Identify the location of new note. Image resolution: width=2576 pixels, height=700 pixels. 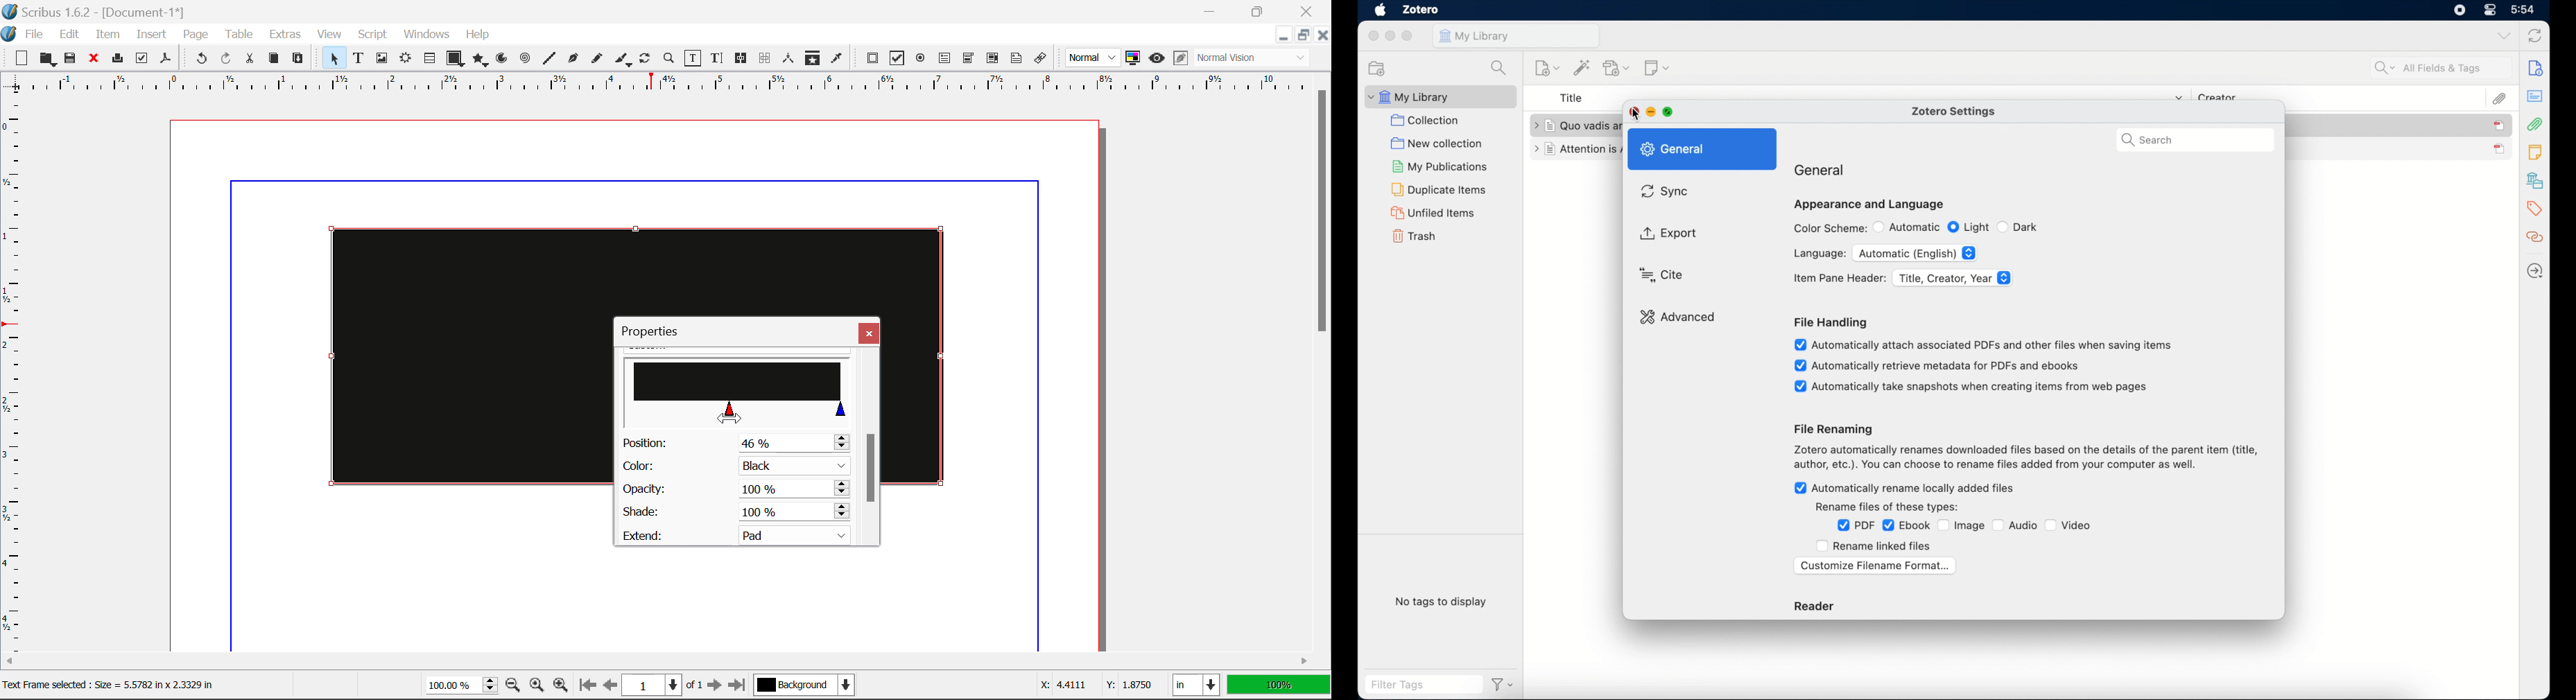
(1658, 67).